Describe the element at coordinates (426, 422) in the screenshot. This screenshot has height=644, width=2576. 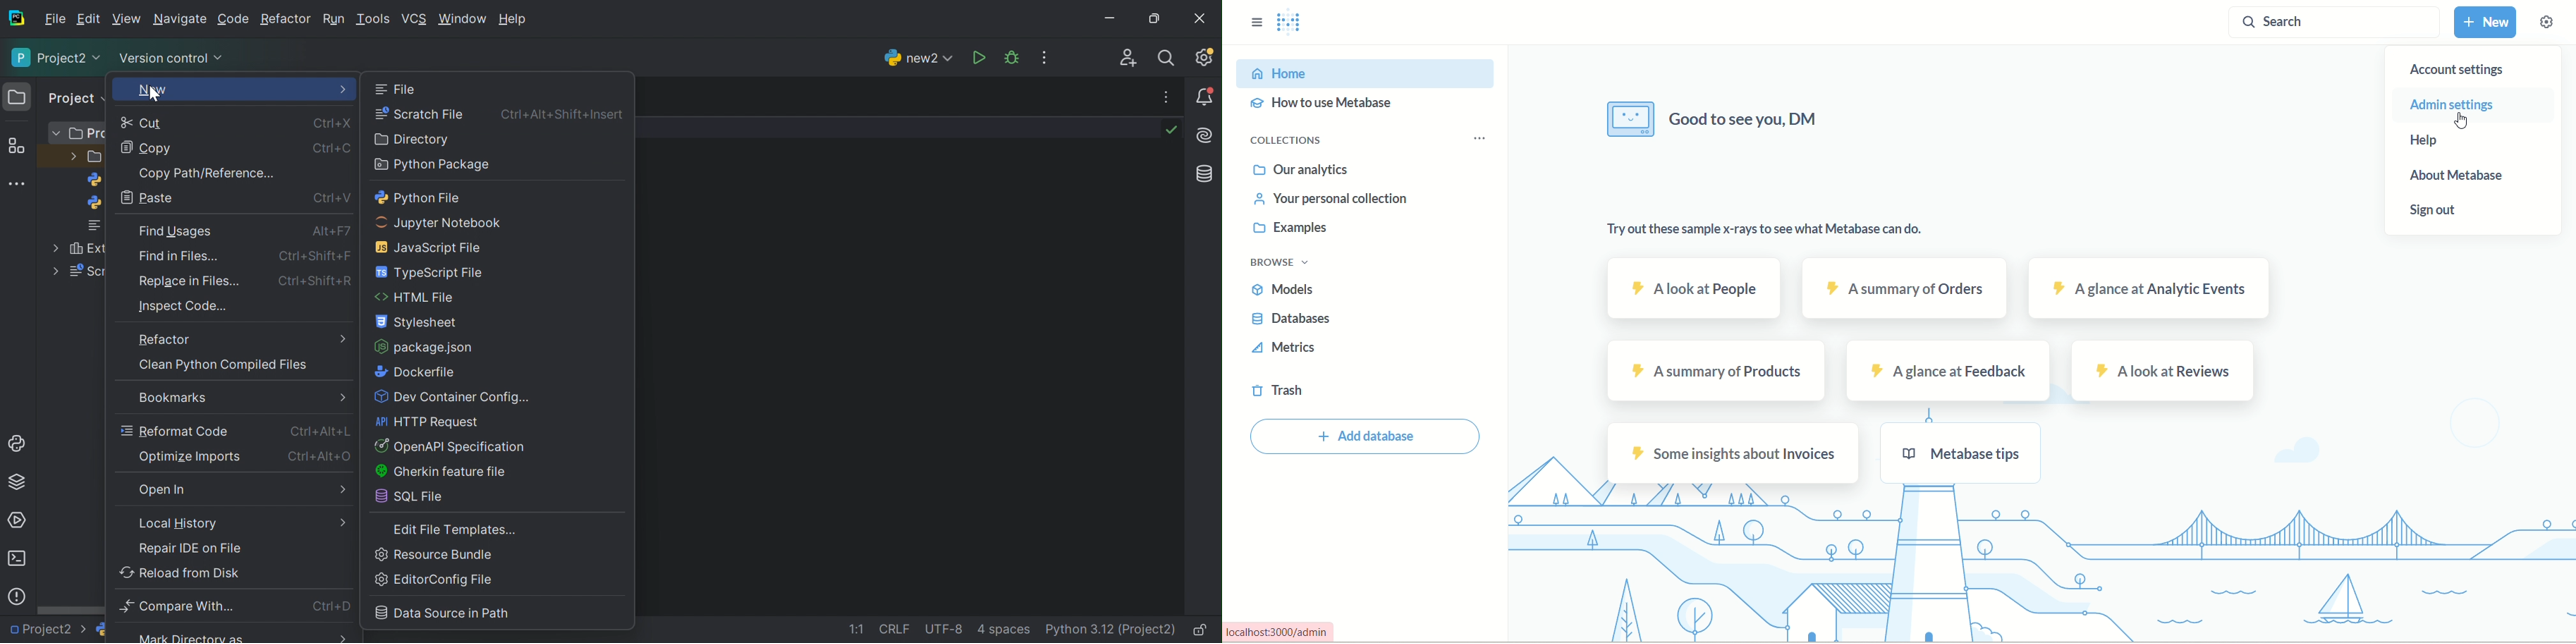
I see `HTTP request` at that location.